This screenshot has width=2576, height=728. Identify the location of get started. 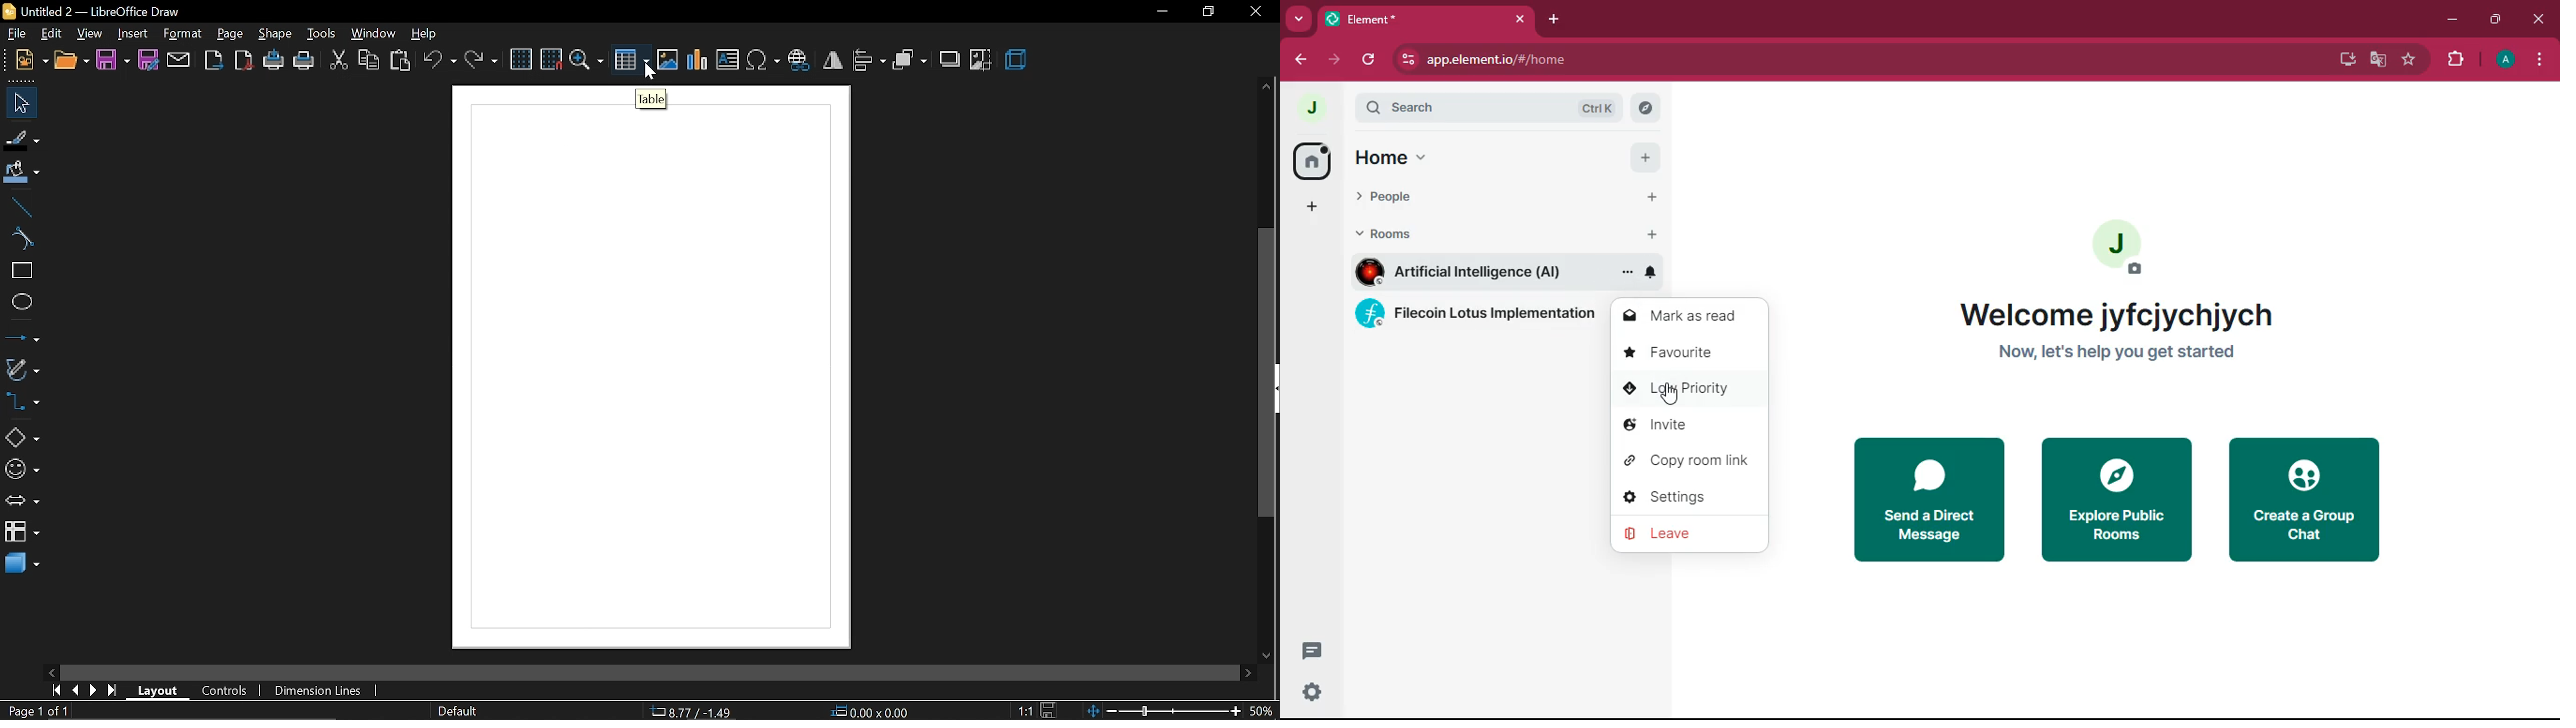
(2114, 355).